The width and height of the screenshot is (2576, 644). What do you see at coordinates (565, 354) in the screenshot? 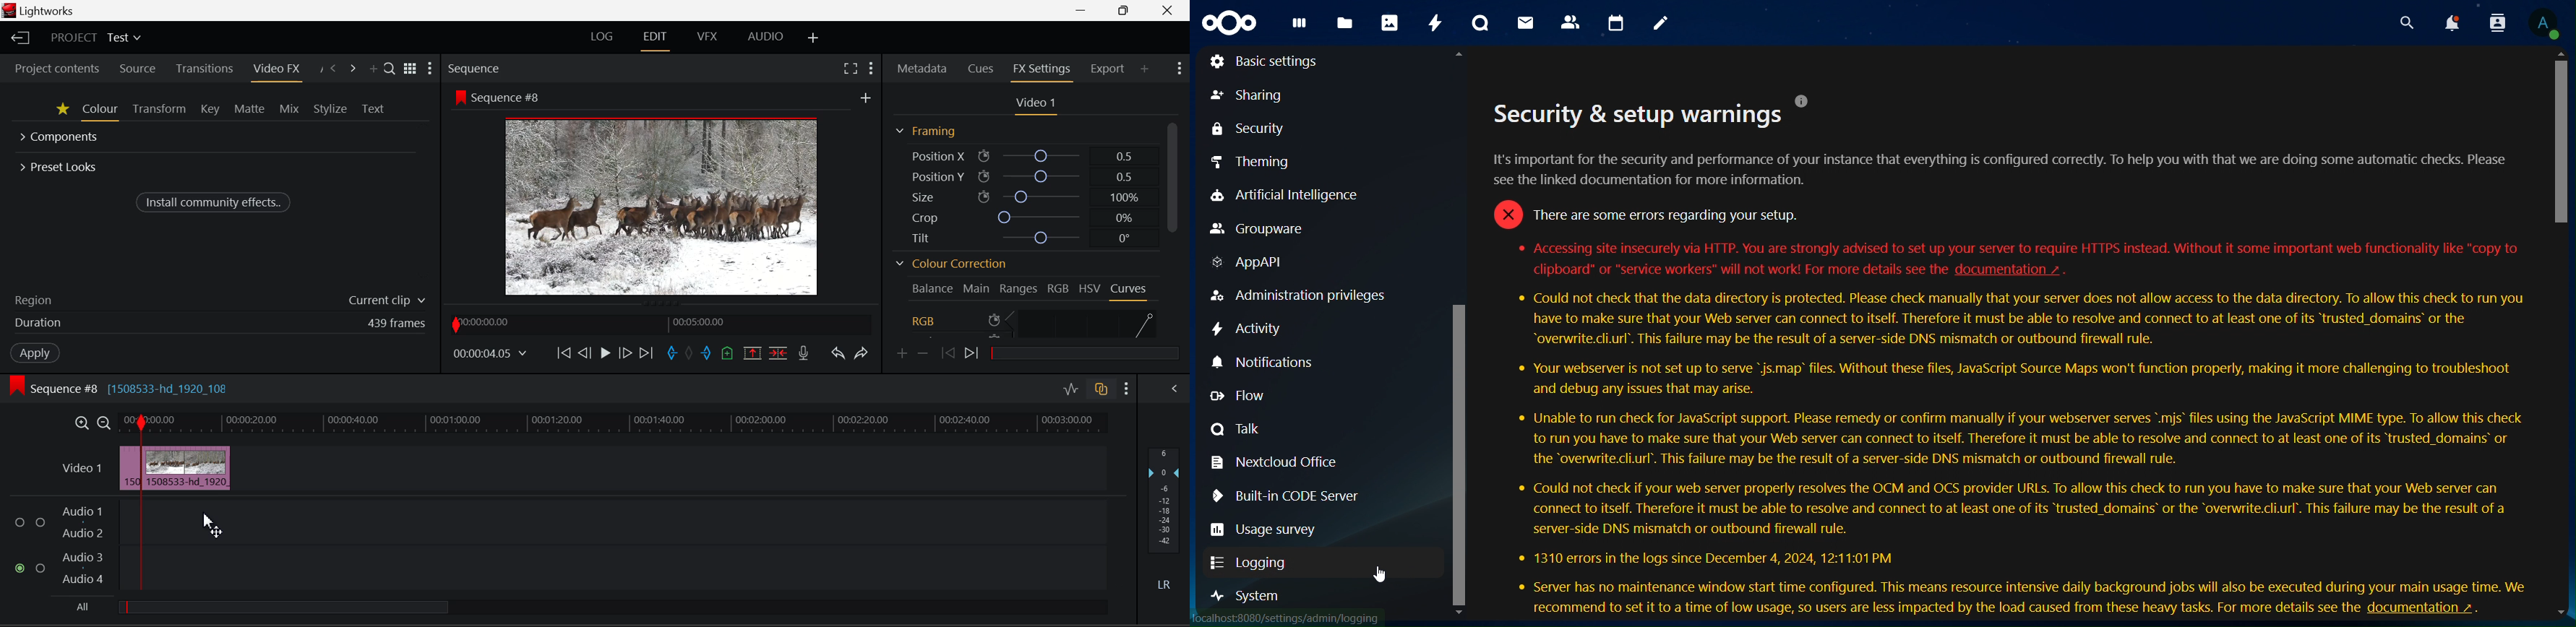
I see `To Start` at bounding box center [565, 354].